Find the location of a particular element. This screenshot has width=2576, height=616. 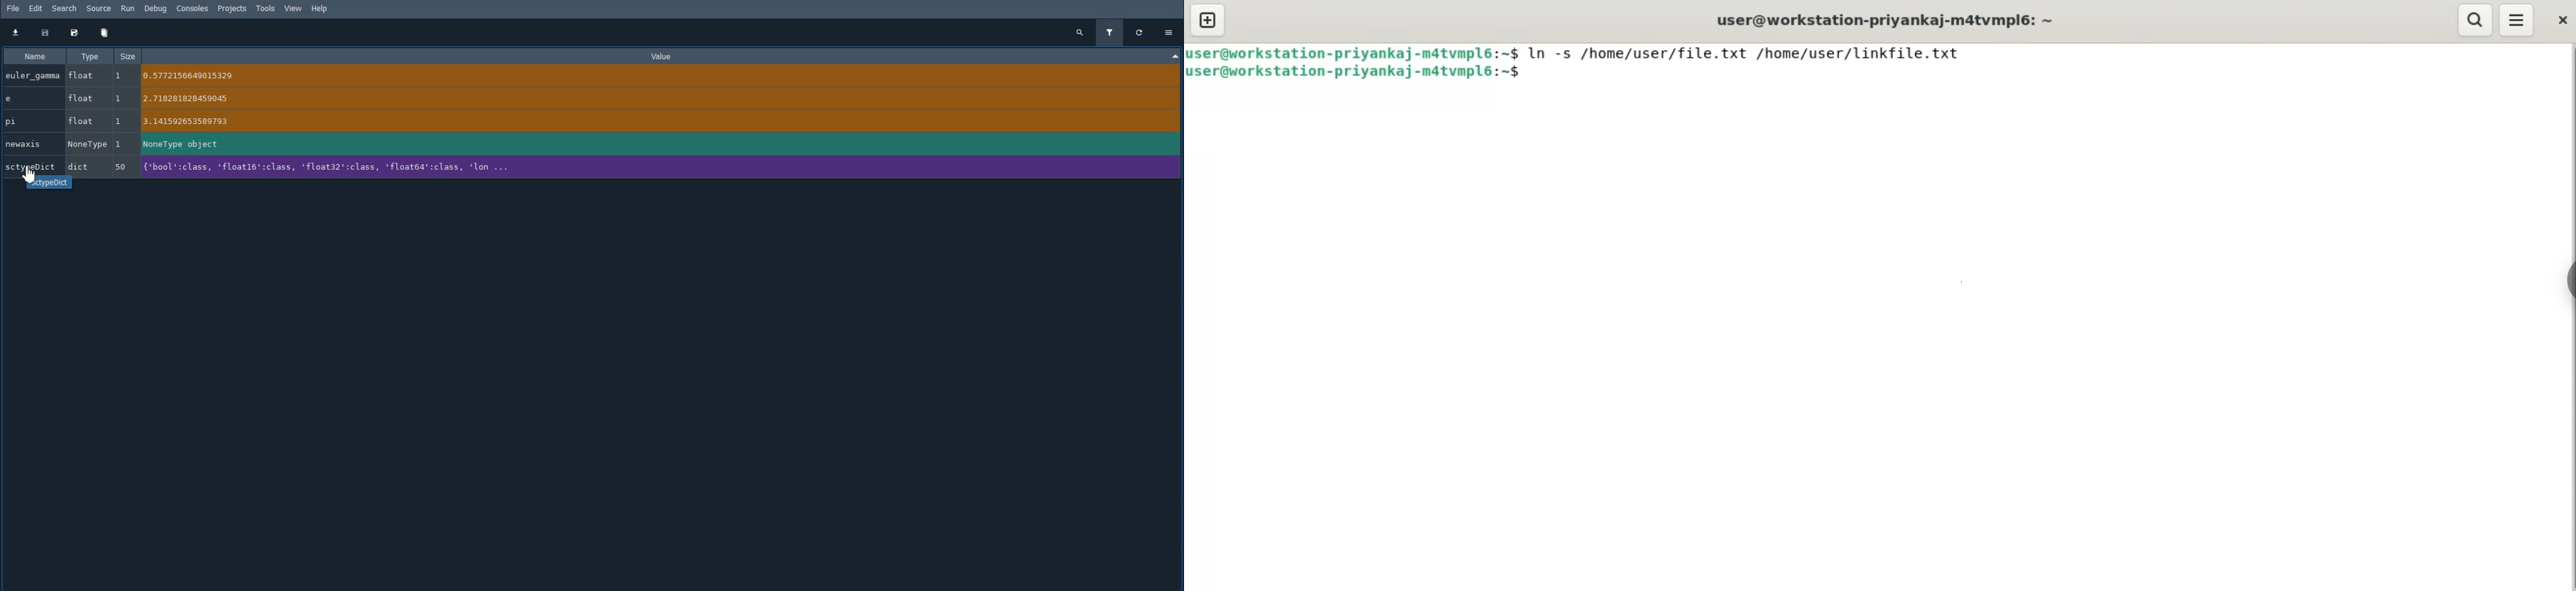

e is located at coordinates (215, 99).